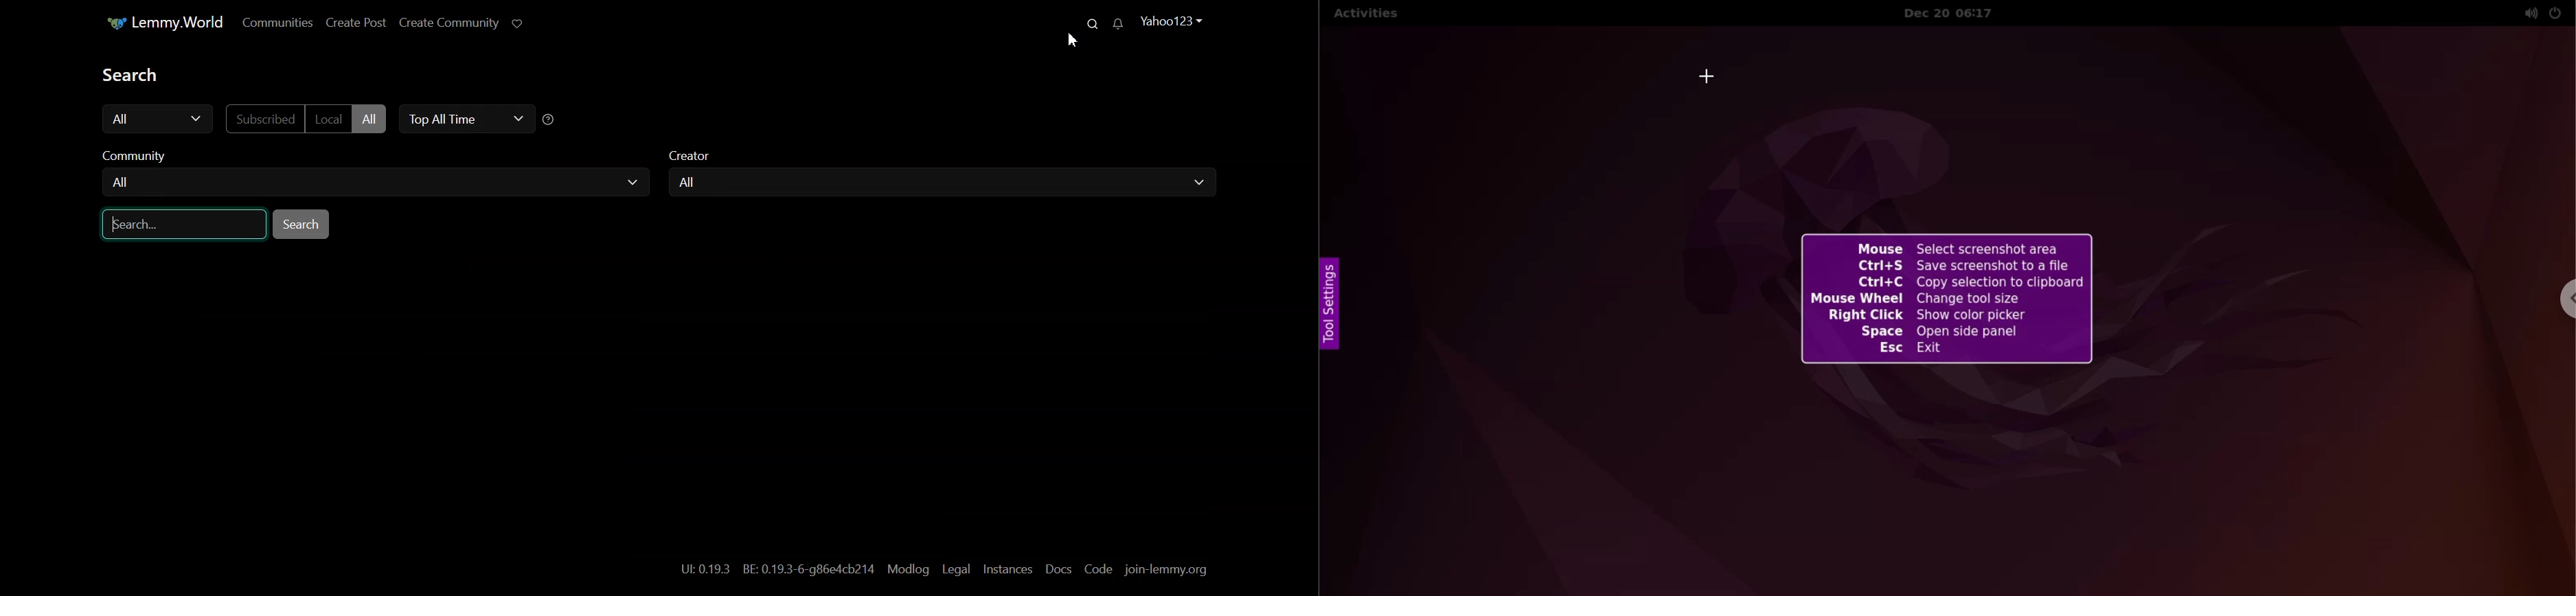 The width and height of the screenshot is (2576, 616). What do you see at coordinates (301, 224) in the screenshot?
I see `Search` at bounding box center [301, 224].